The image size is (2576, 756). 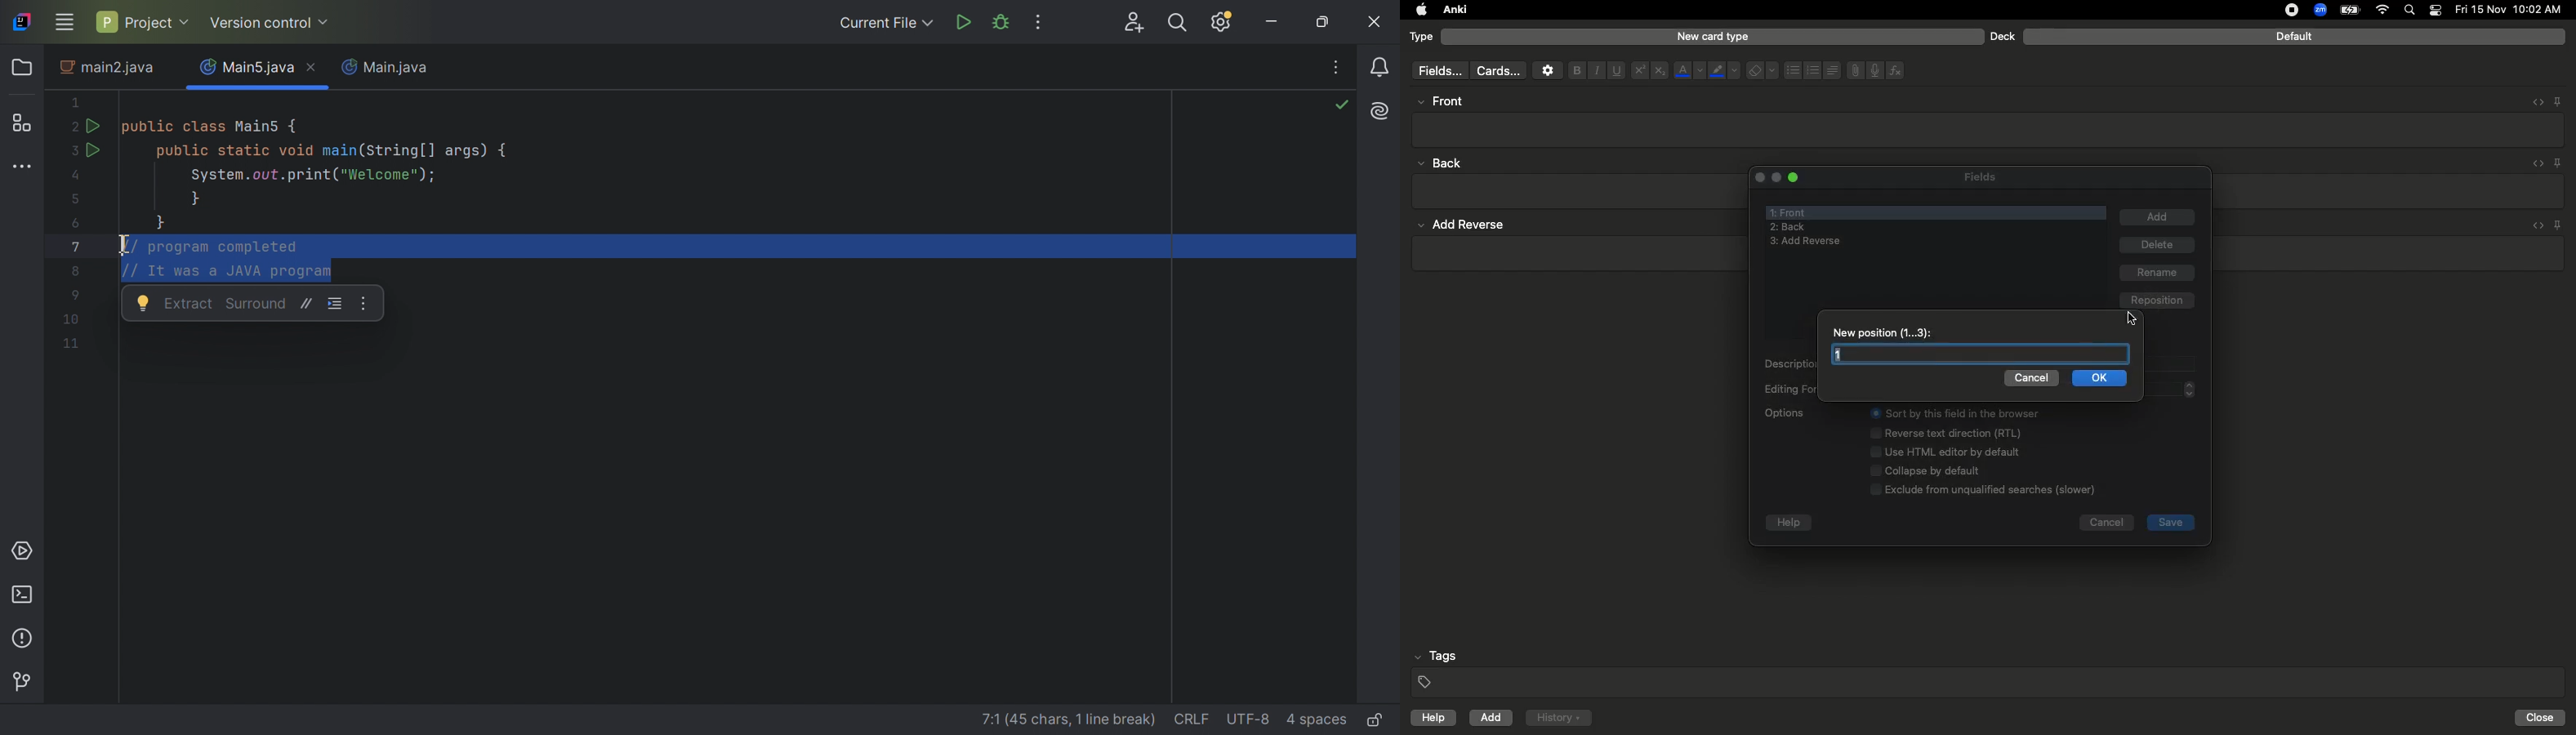 I want to click on page up, so click(x=2190, y=383).